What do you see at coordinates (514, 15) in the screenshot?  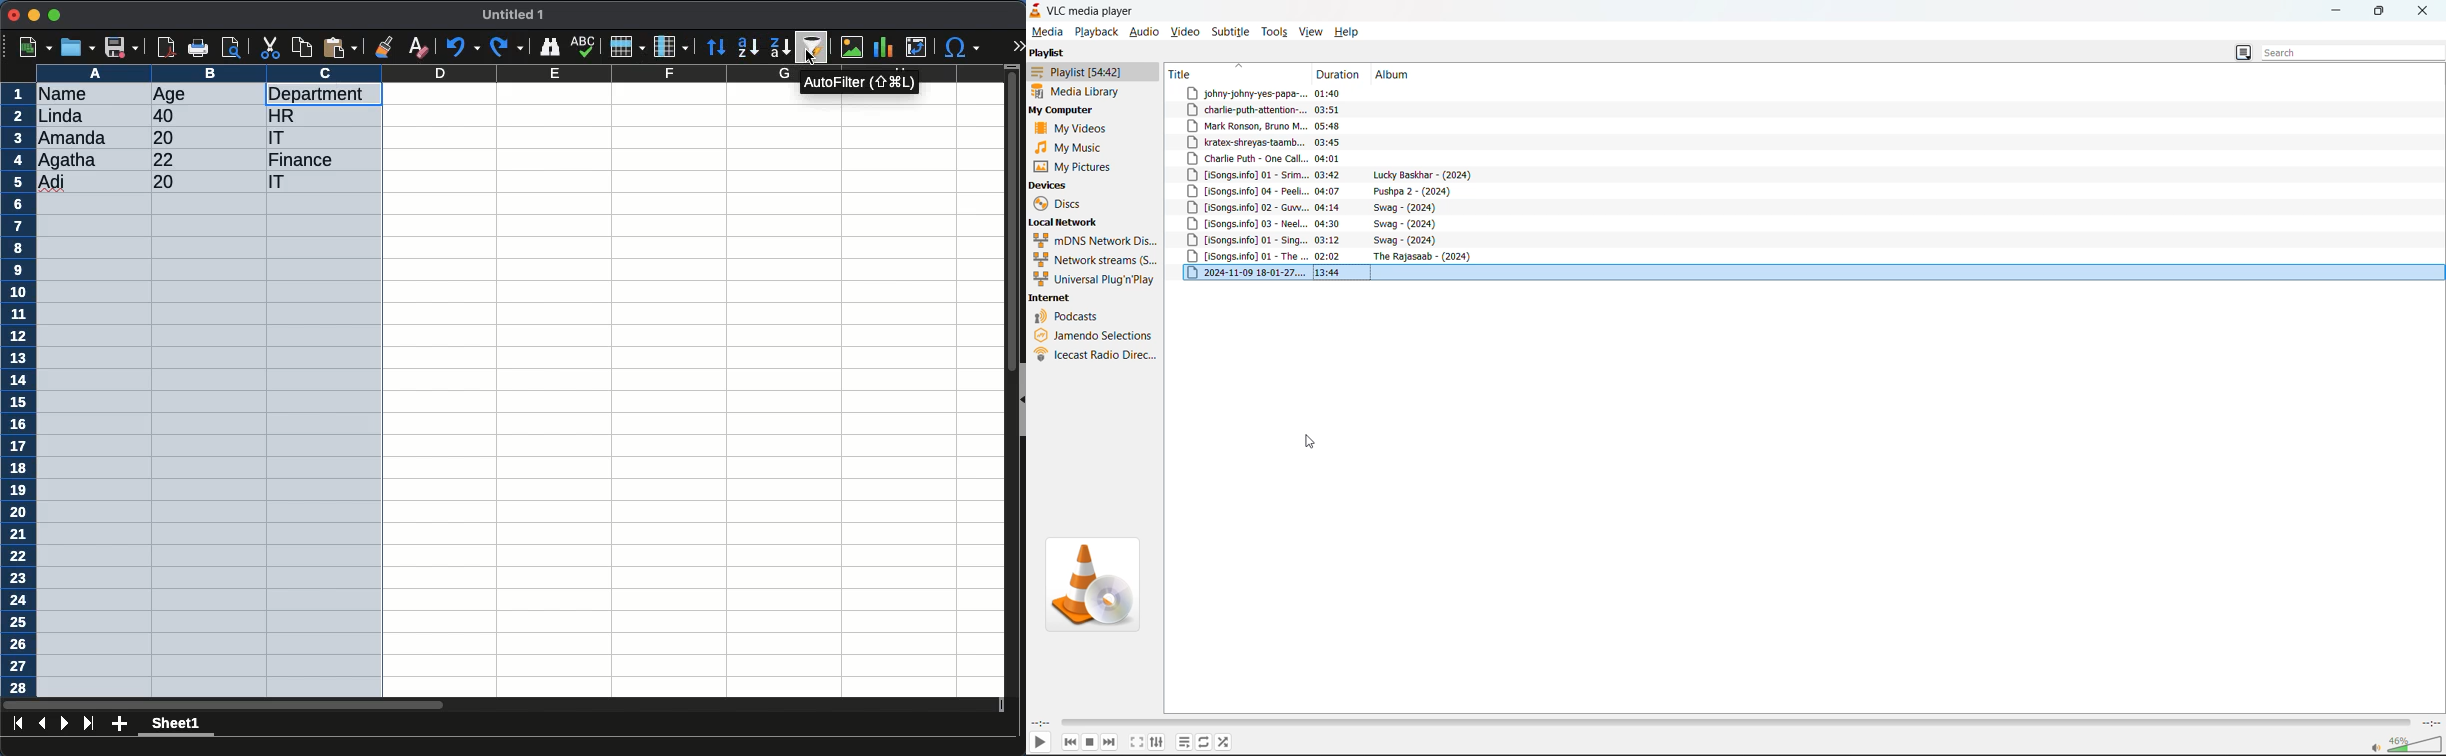 I see `untitled 1` at bounding box center [514, 15].